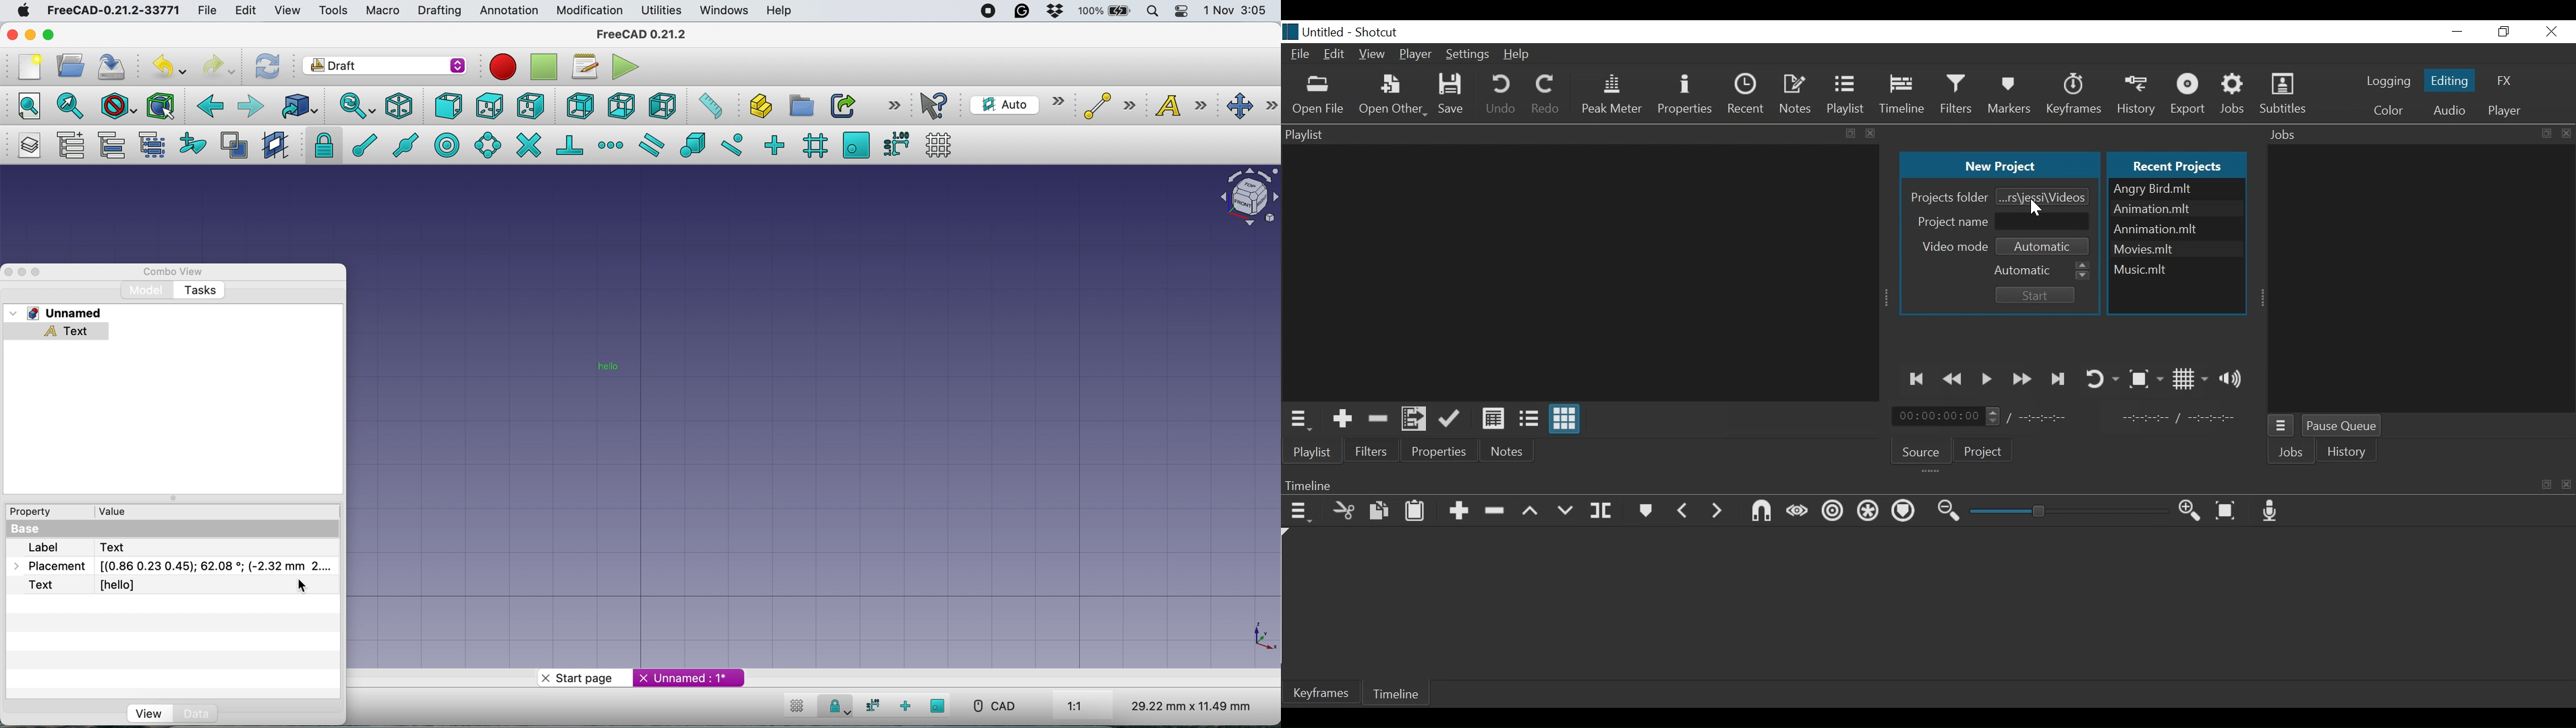 This screenshot has height=728, width=2576. What do you see at coordinates (1746, 93) in the screenshot?
I see `Recent` at bounding box center [1746, 93].